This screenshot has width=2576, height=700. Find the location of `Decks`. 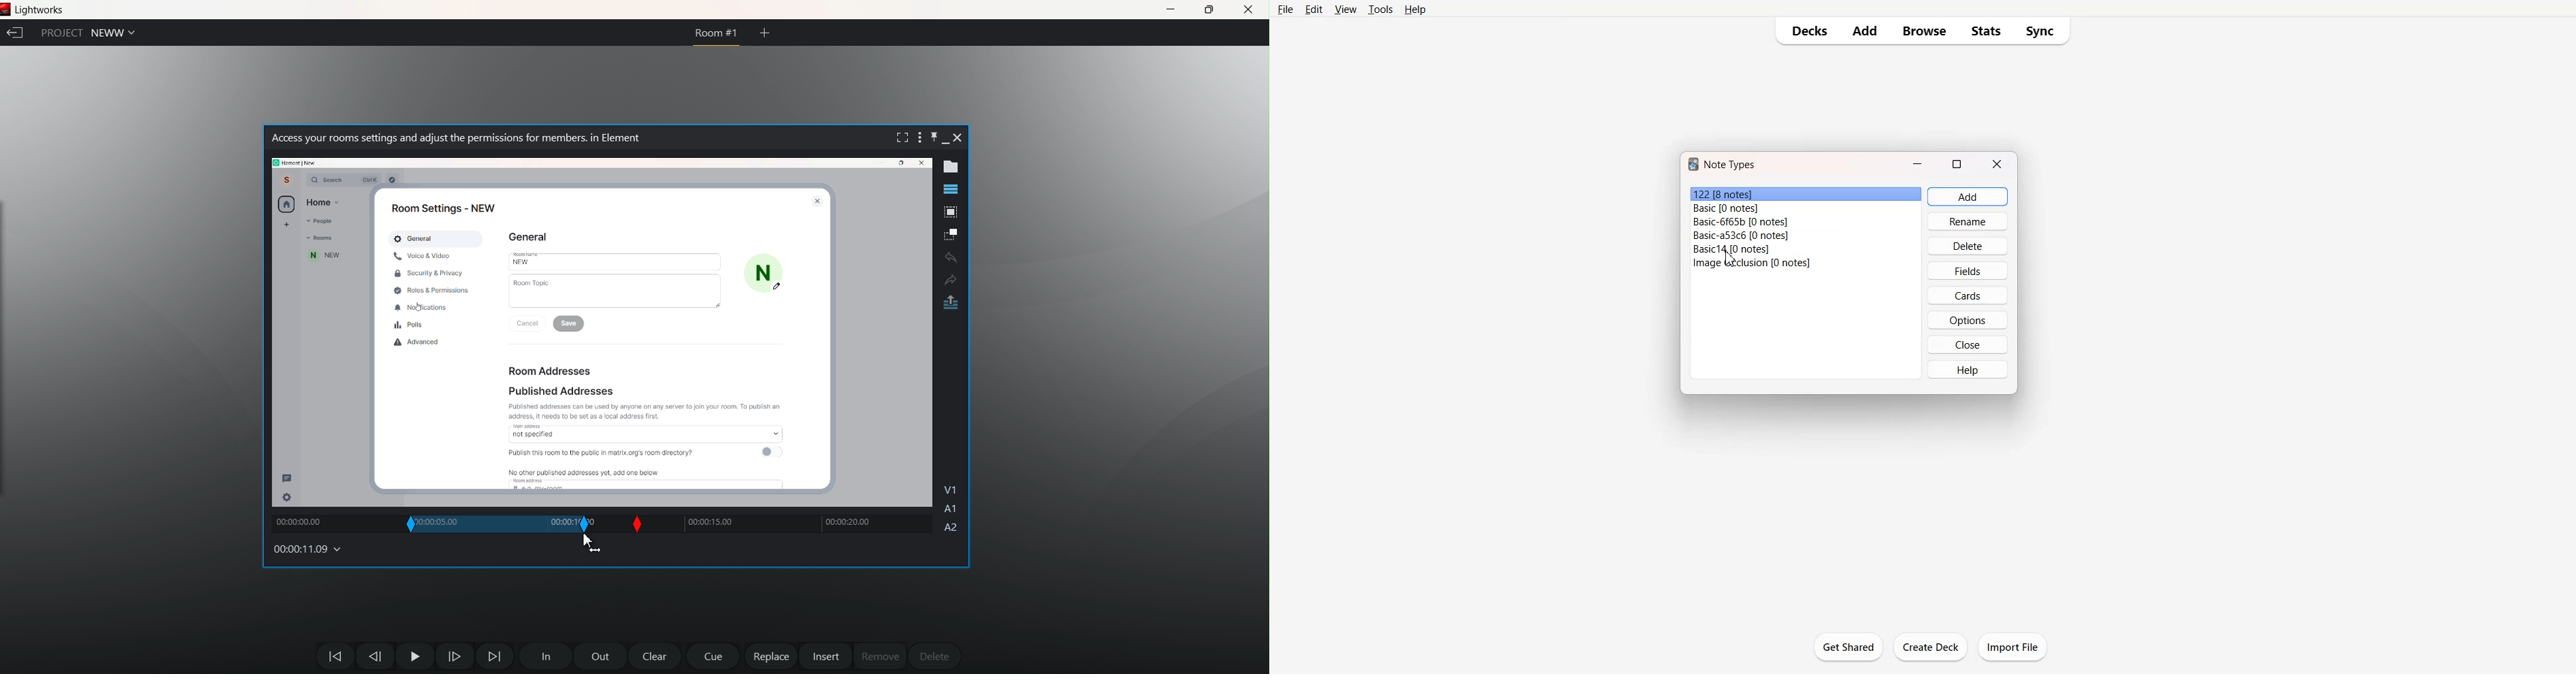

Decks is located at coordinates (1806, 31).